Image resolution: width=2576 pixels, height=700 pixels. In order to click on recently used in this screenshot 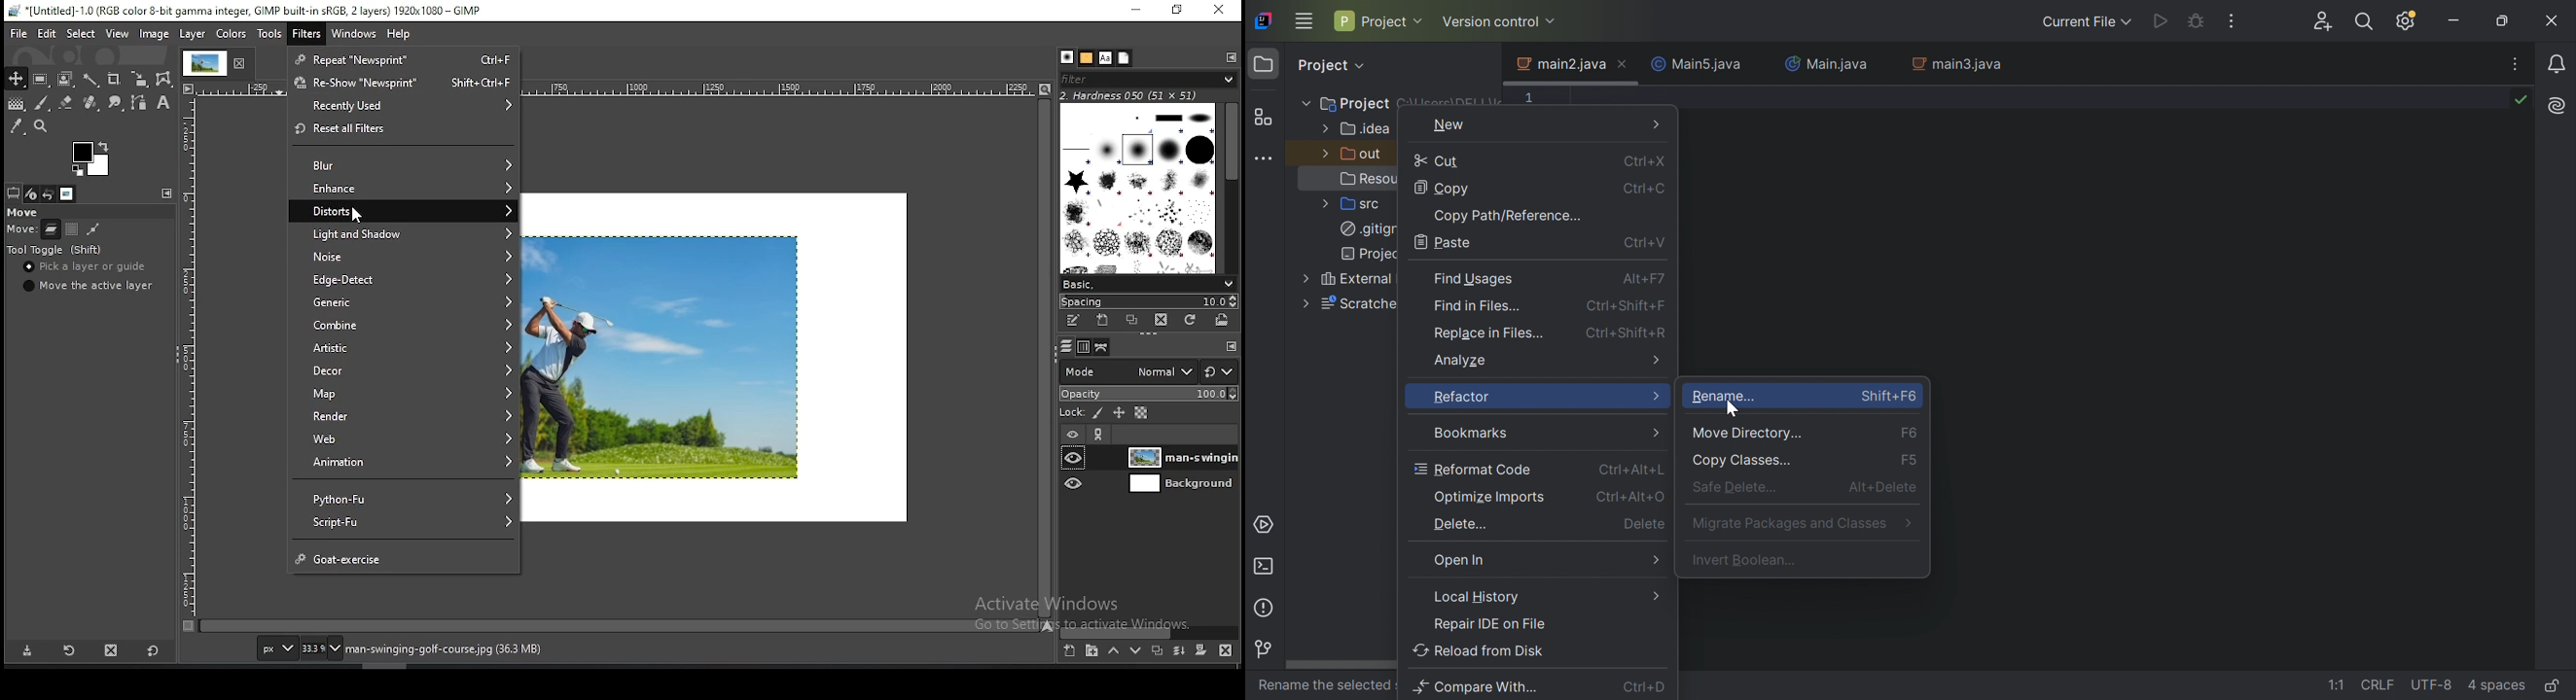, I will do `click(403, 106)`.